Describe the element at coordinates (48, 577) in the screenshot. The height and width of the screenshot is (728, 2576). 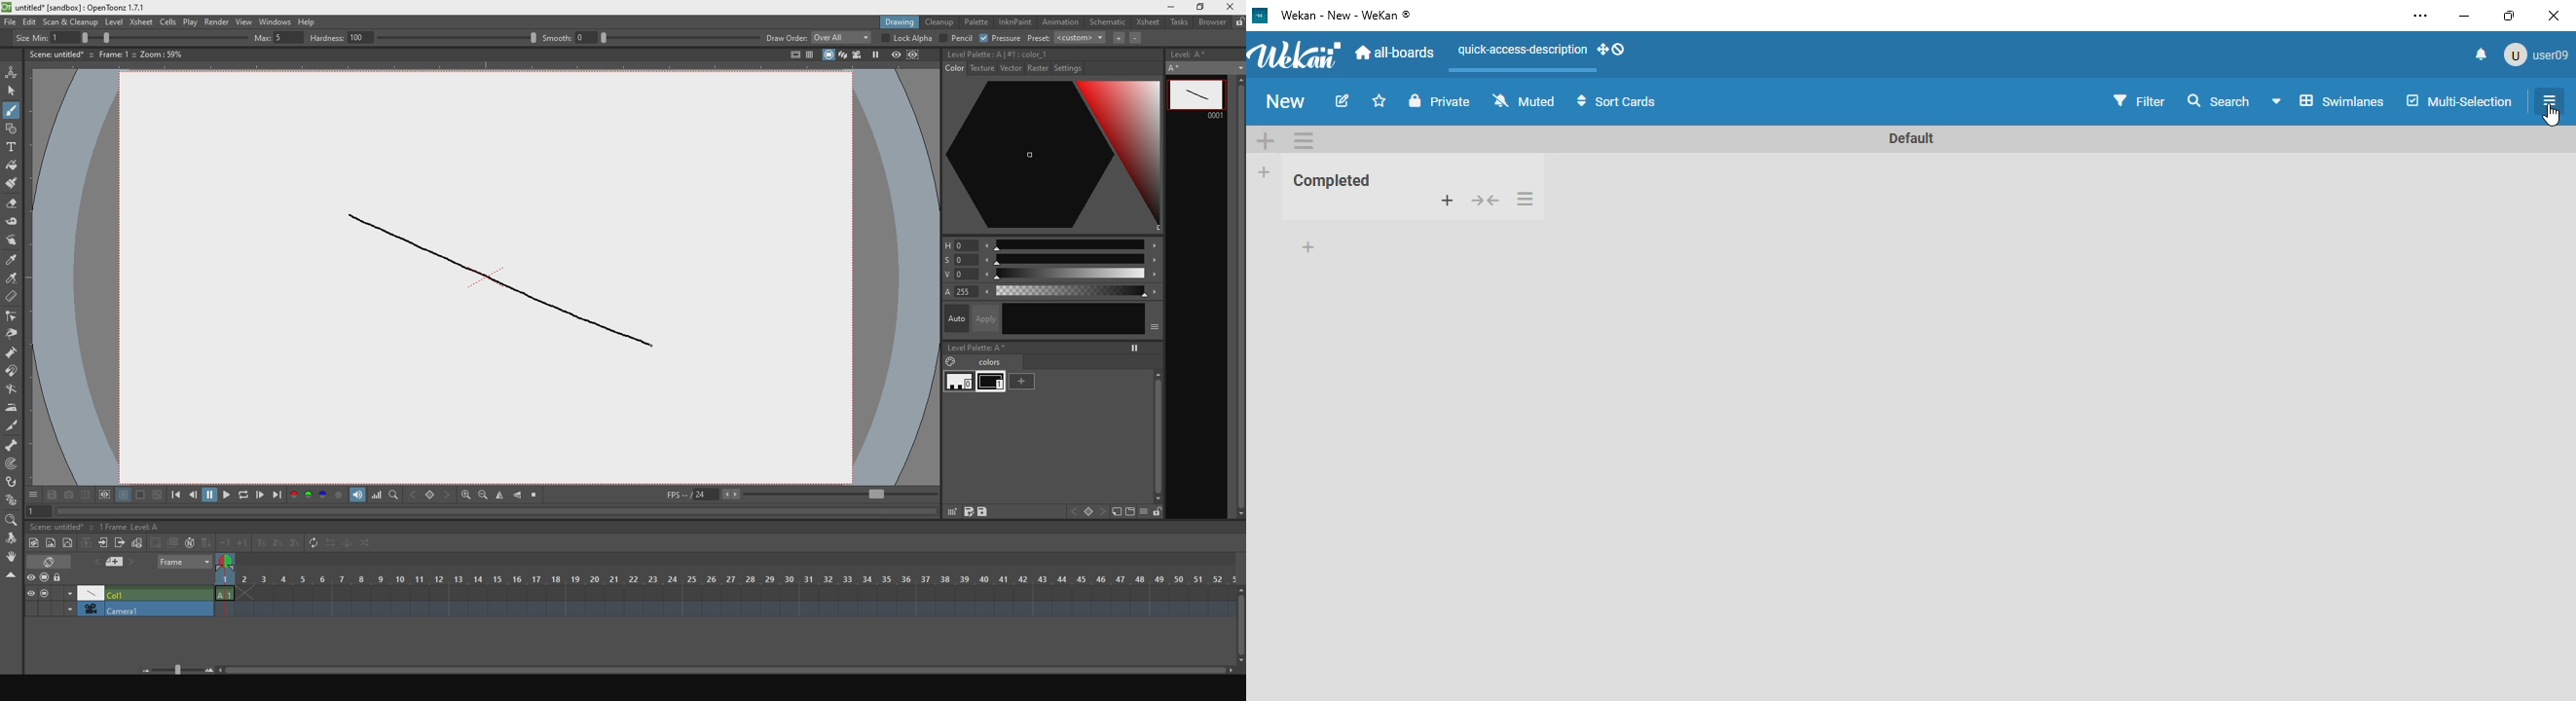
I see `stop` at that location.